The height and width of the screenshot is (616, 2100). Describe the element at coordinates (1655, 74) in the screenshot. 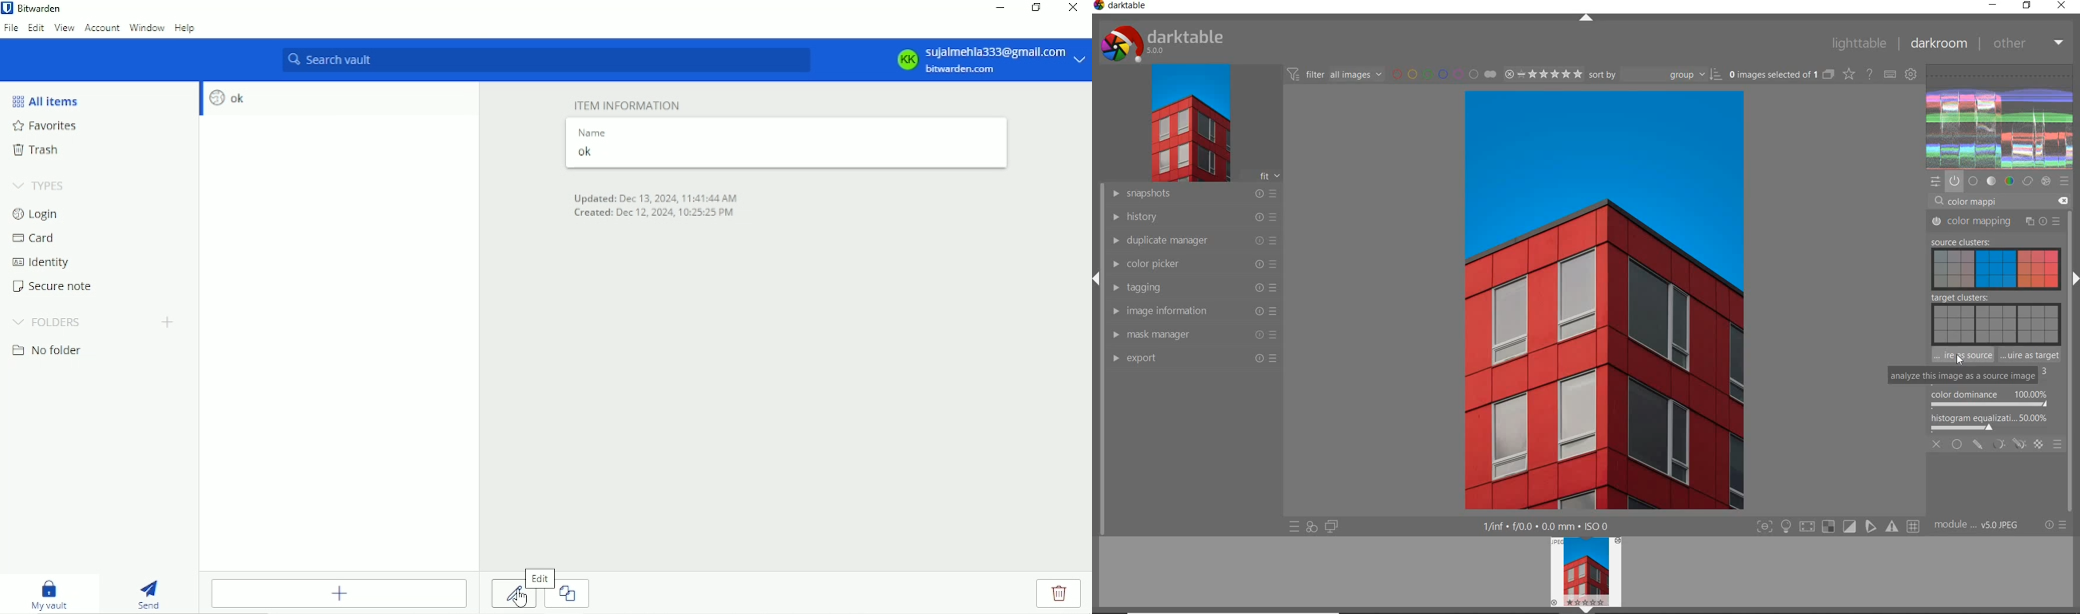

I see `sort` at that location.